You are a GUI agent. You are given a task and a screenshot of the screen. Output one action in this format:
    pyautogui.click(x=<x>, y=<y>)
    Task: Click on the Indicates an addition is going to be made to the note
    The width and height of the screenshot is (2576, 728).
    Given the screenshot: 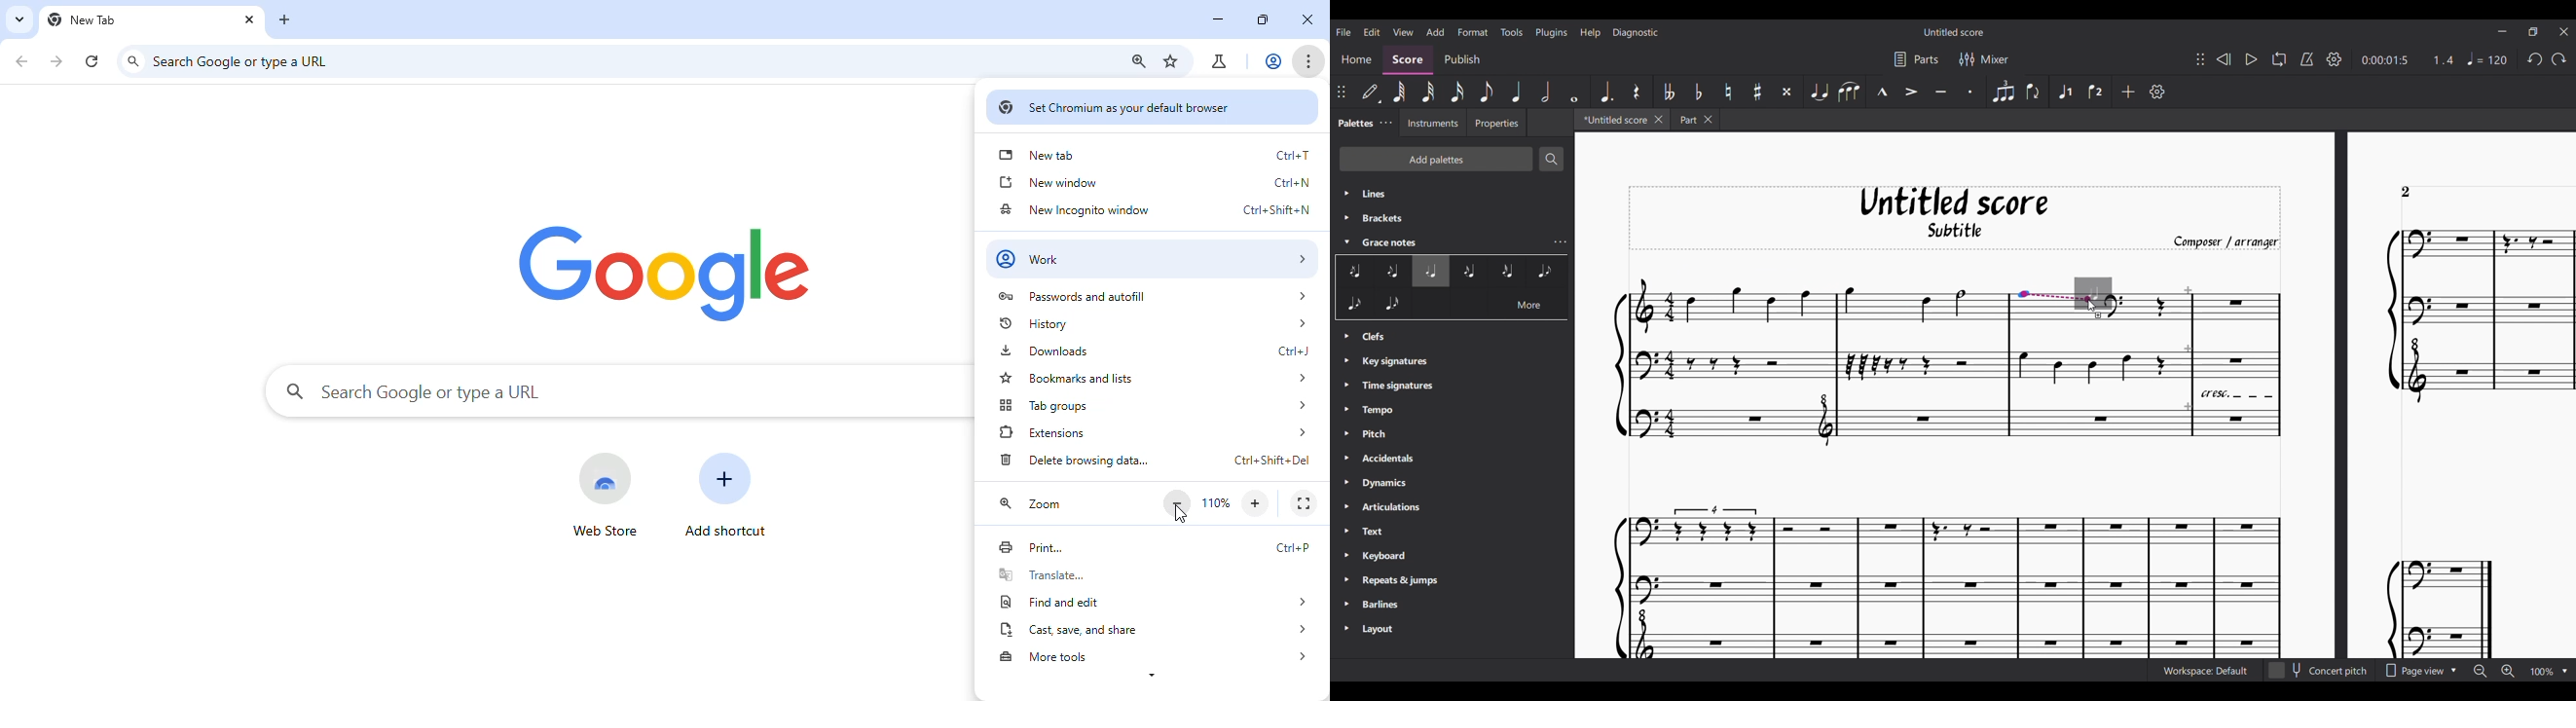 What is the action you would take?
    pyautogui.click(x=2099, y=315)
    